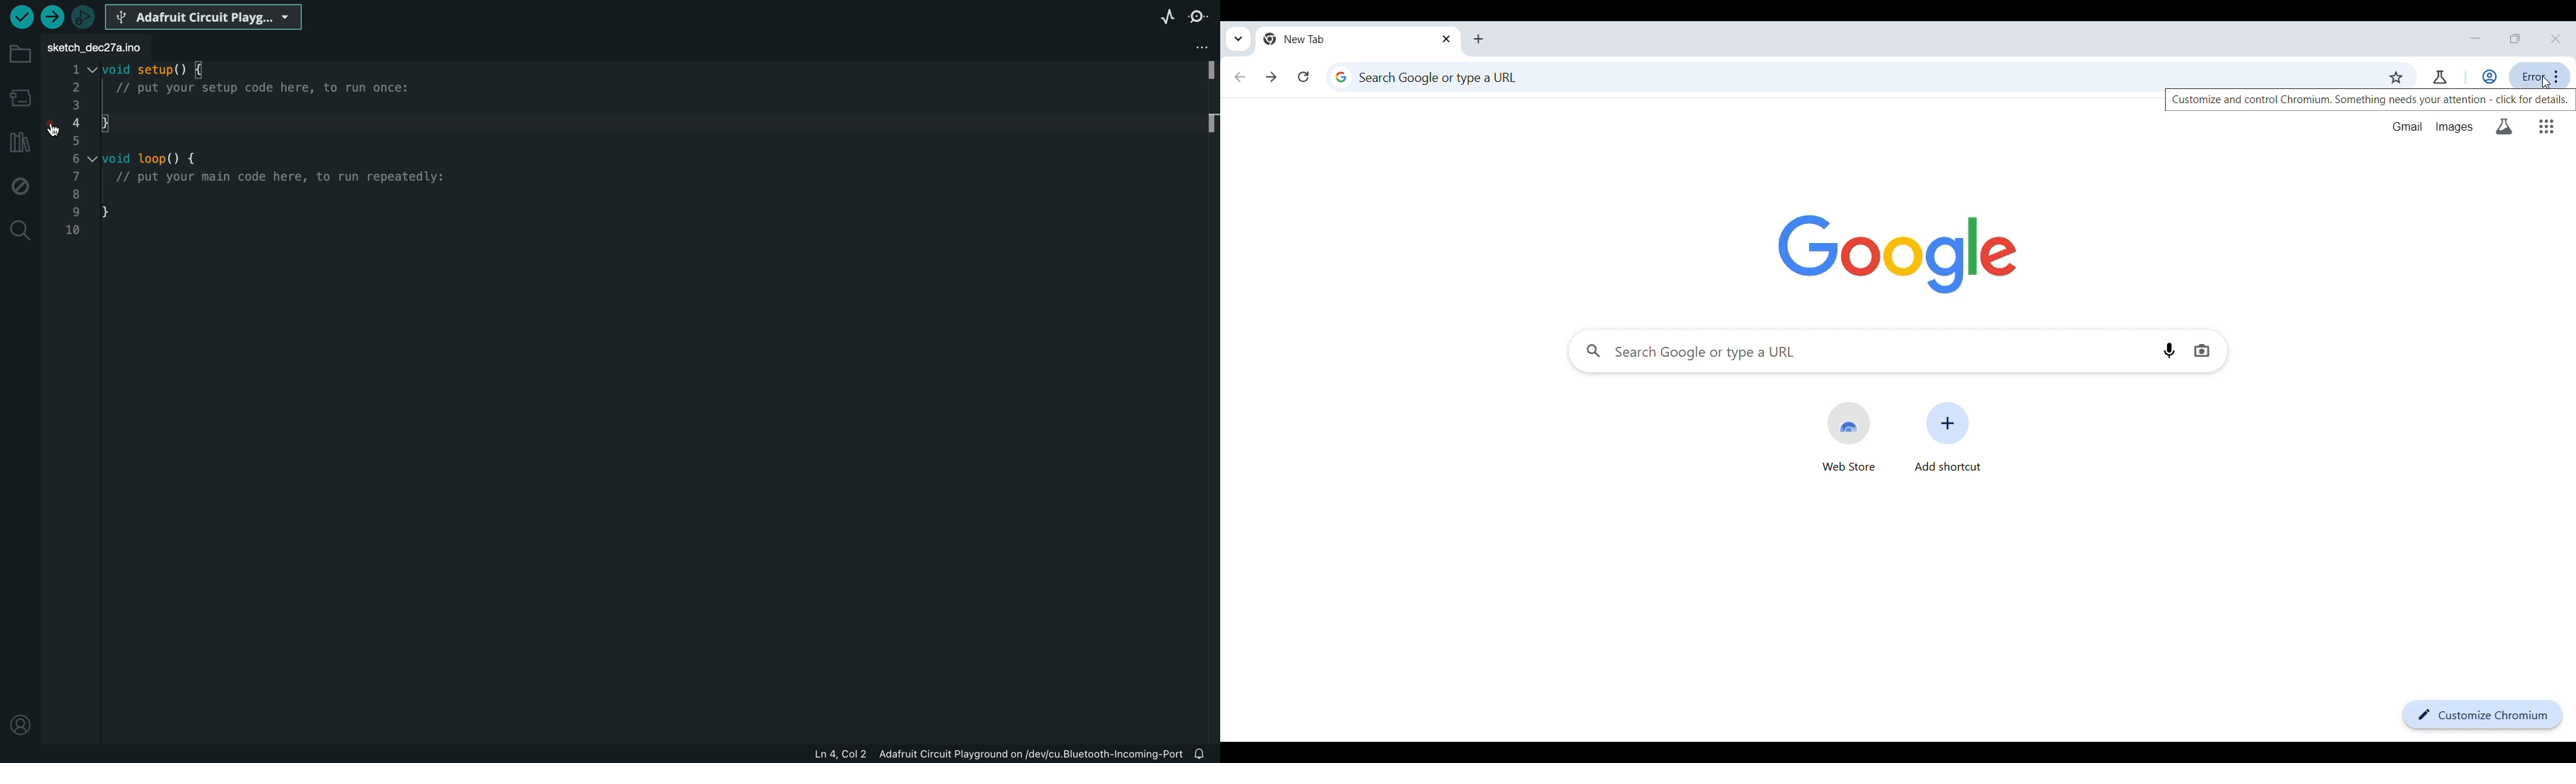  I want to click on Open Gmail, so click(2407, 126).